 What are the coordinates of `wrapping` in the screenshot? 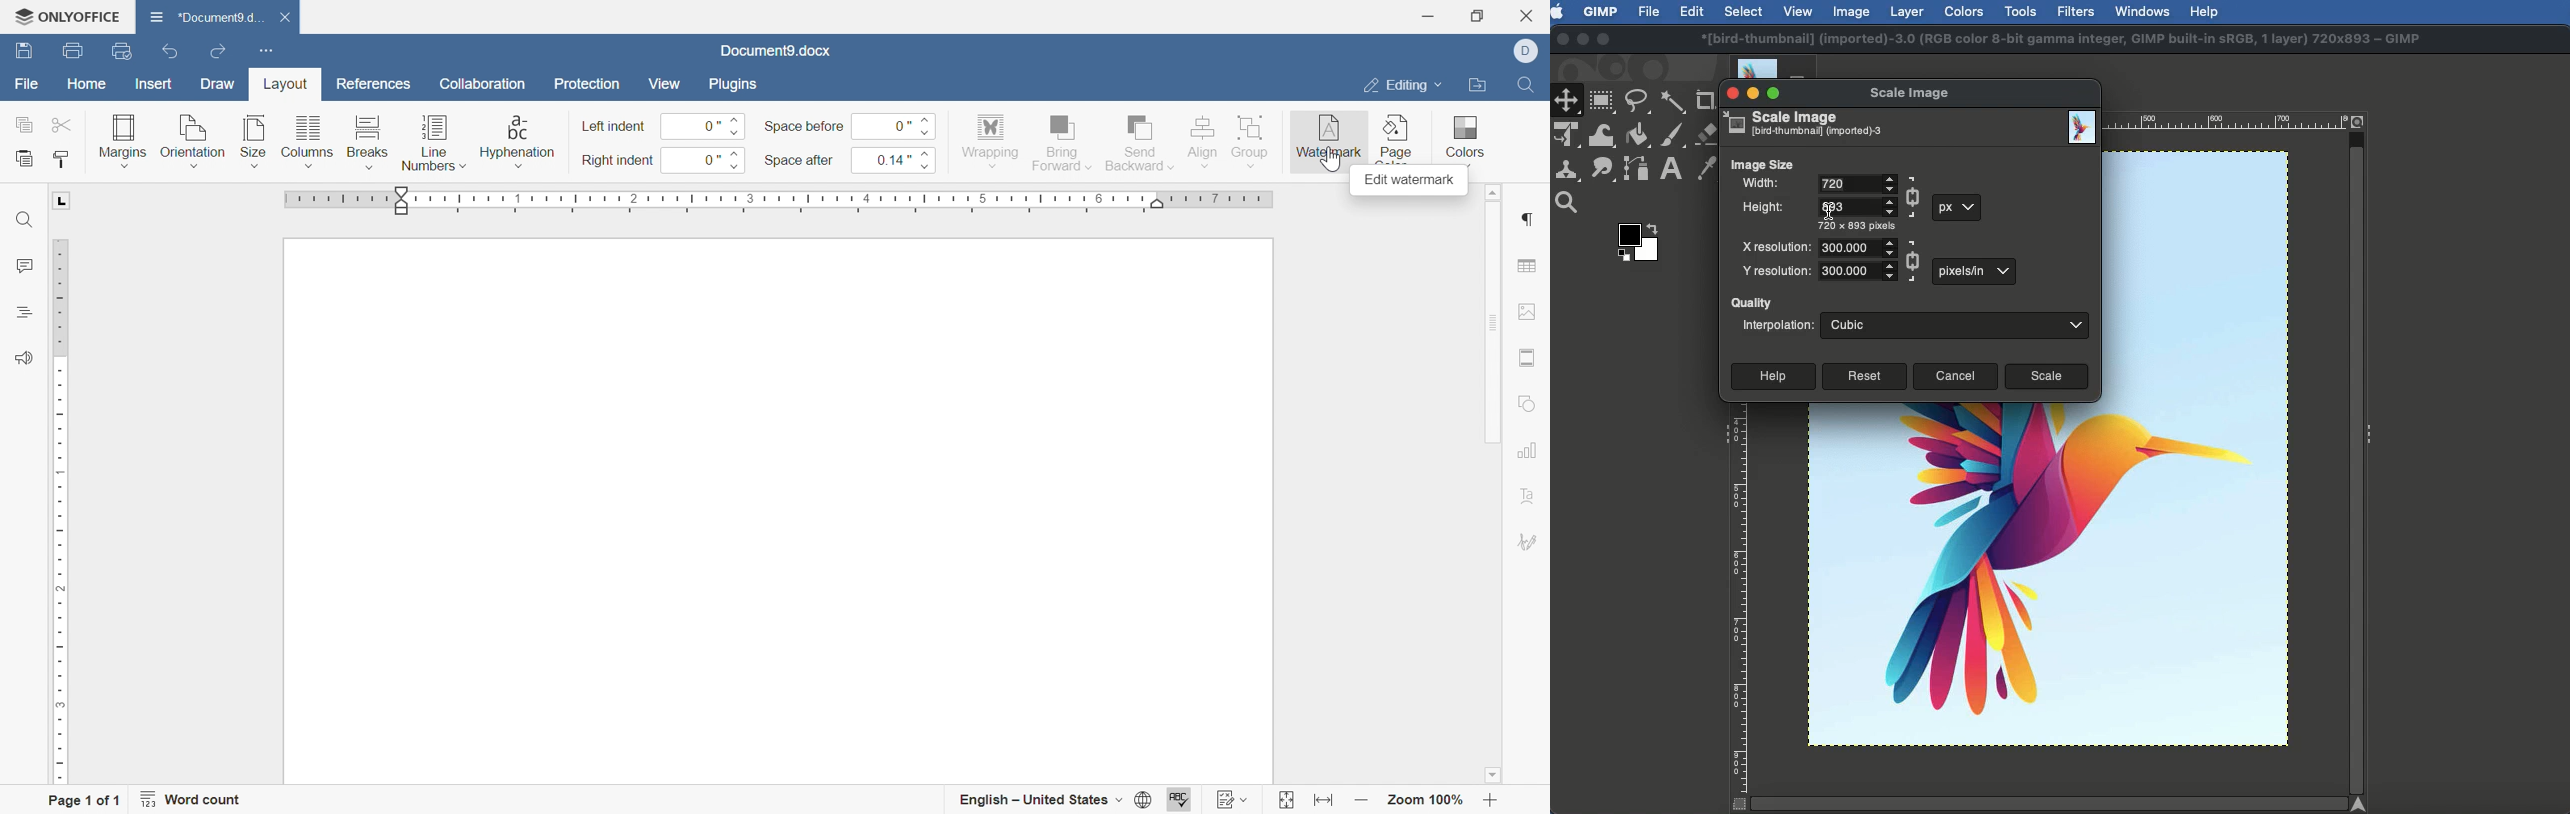 It's located at (989, 142).